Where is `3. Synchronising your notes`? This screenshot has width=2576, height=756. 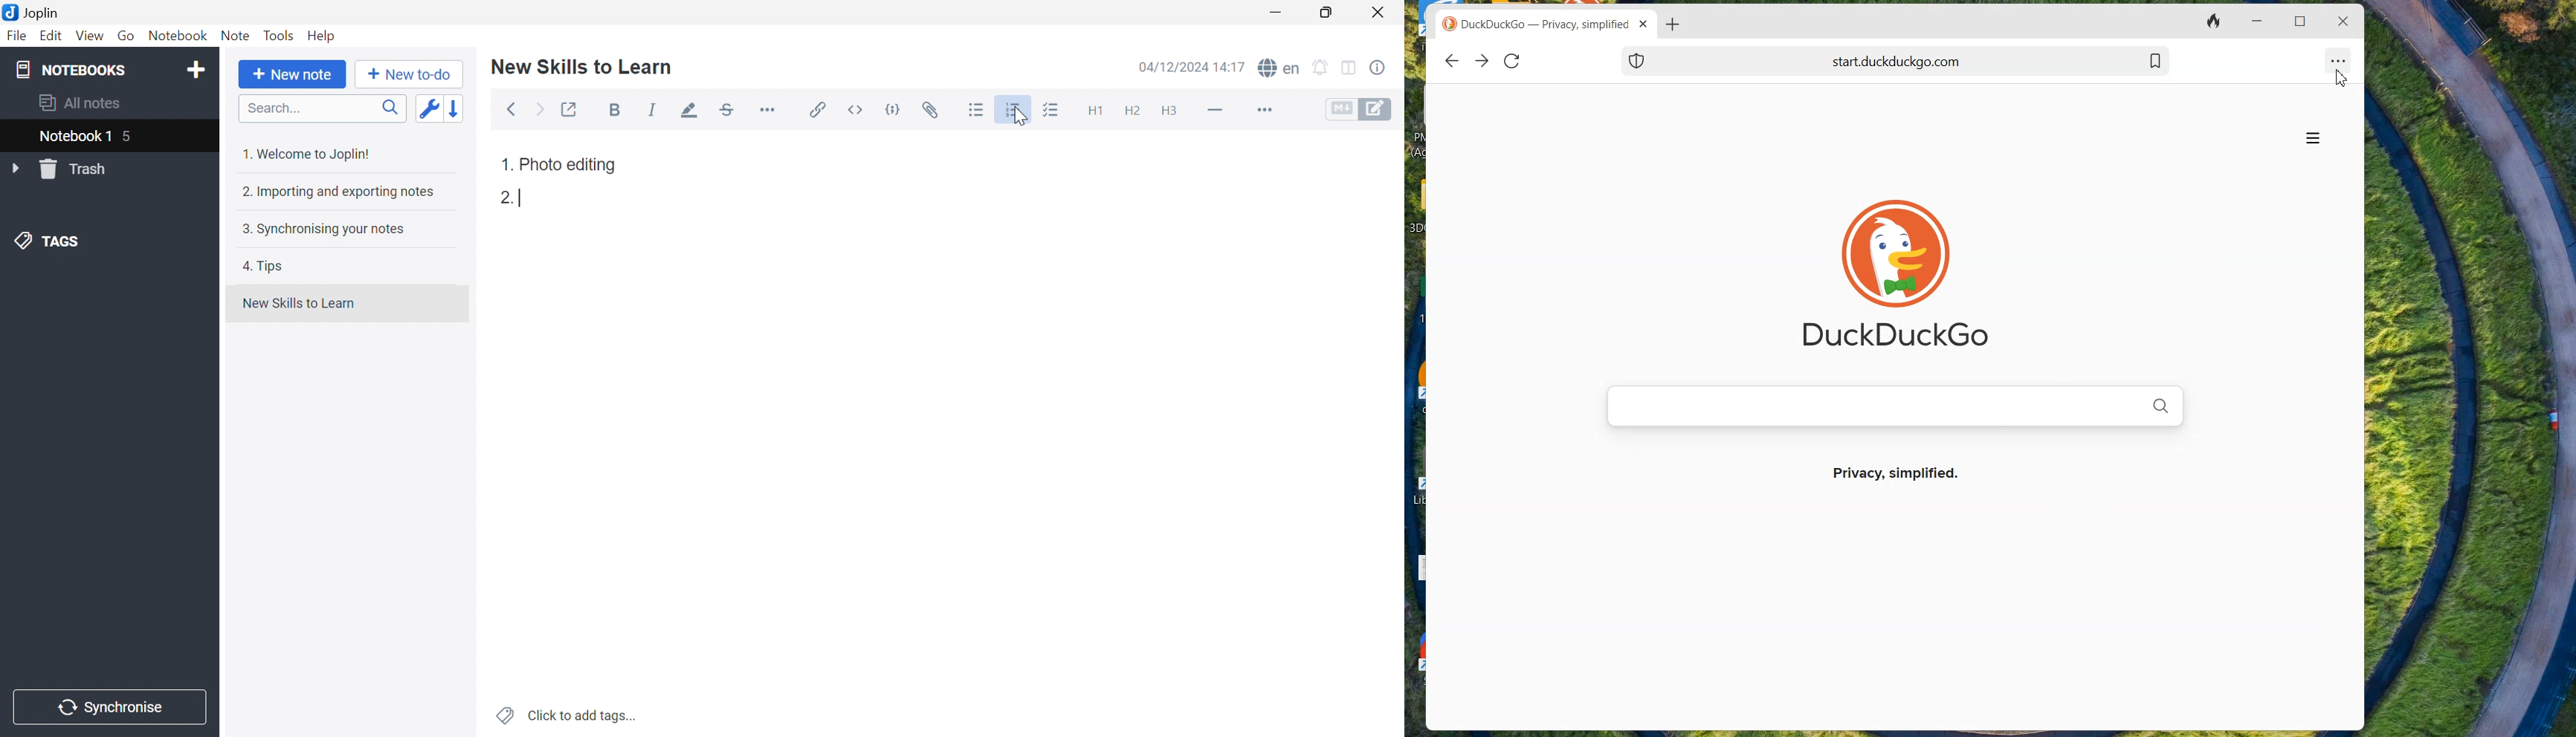 3. Synchronising your notes is located at coordinates (320, 228).